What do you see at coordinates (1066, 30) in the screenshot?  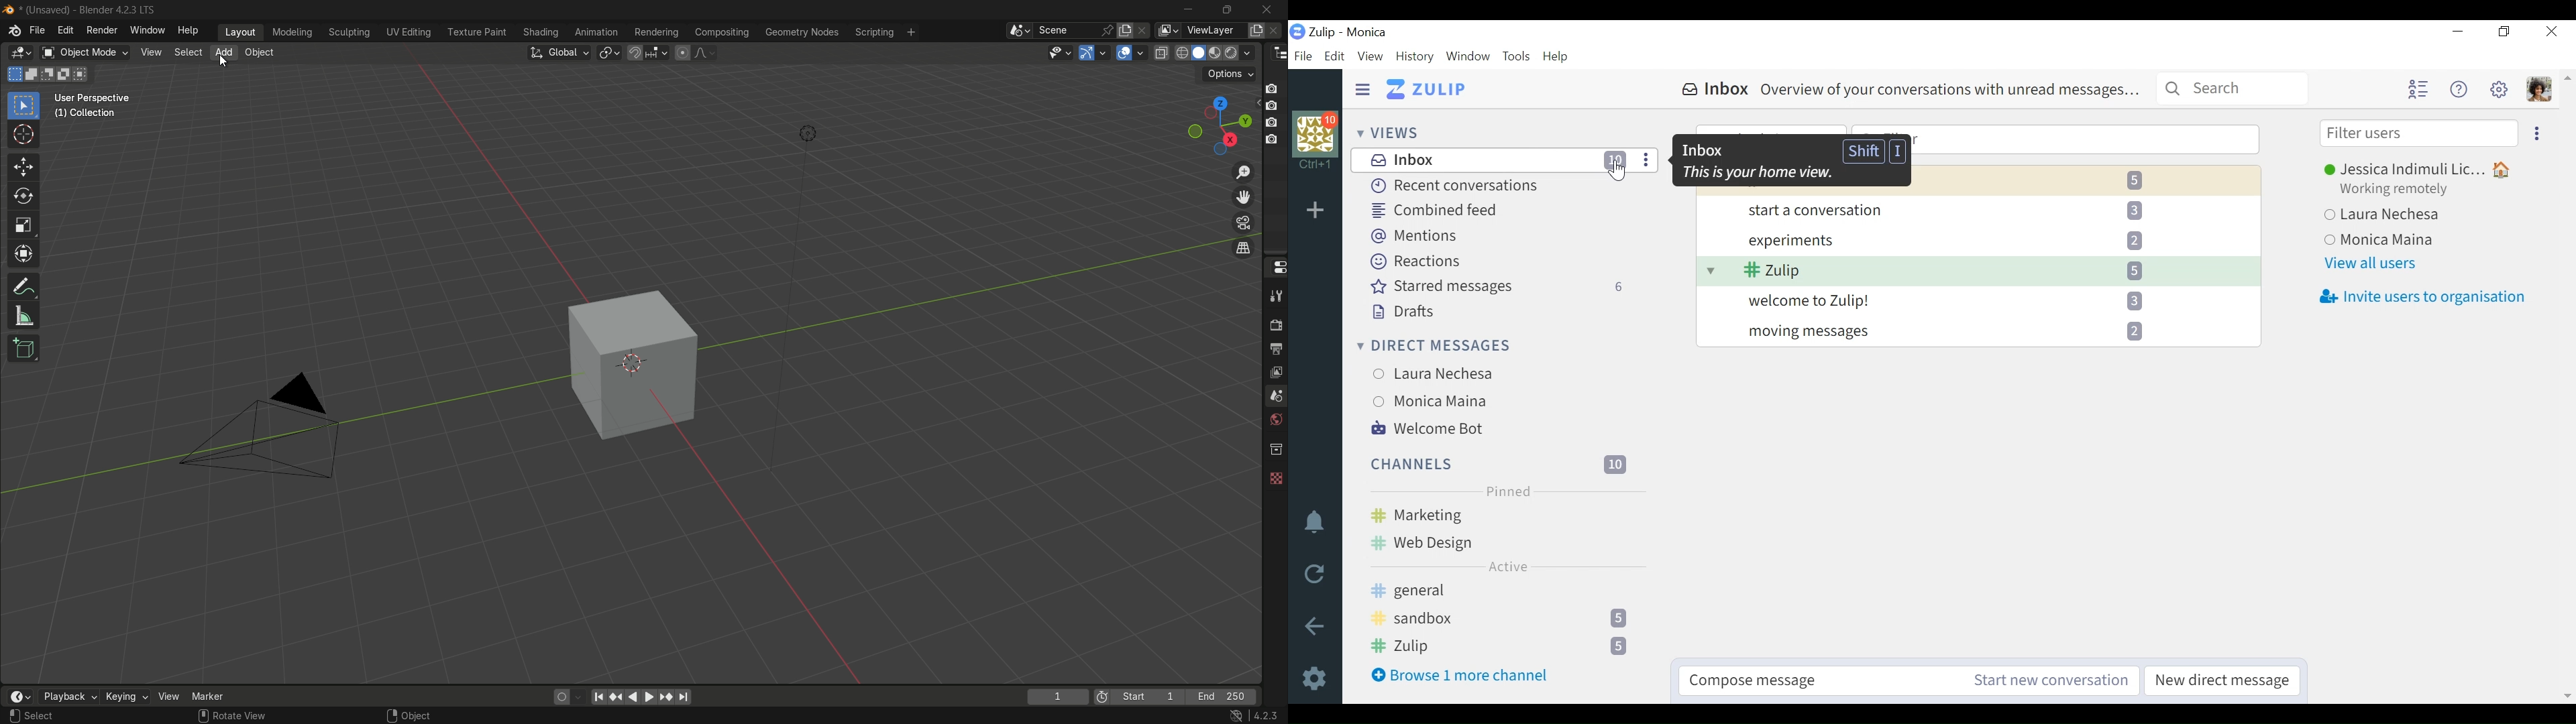 I see `scene name` at bounding box center [1066, 30].